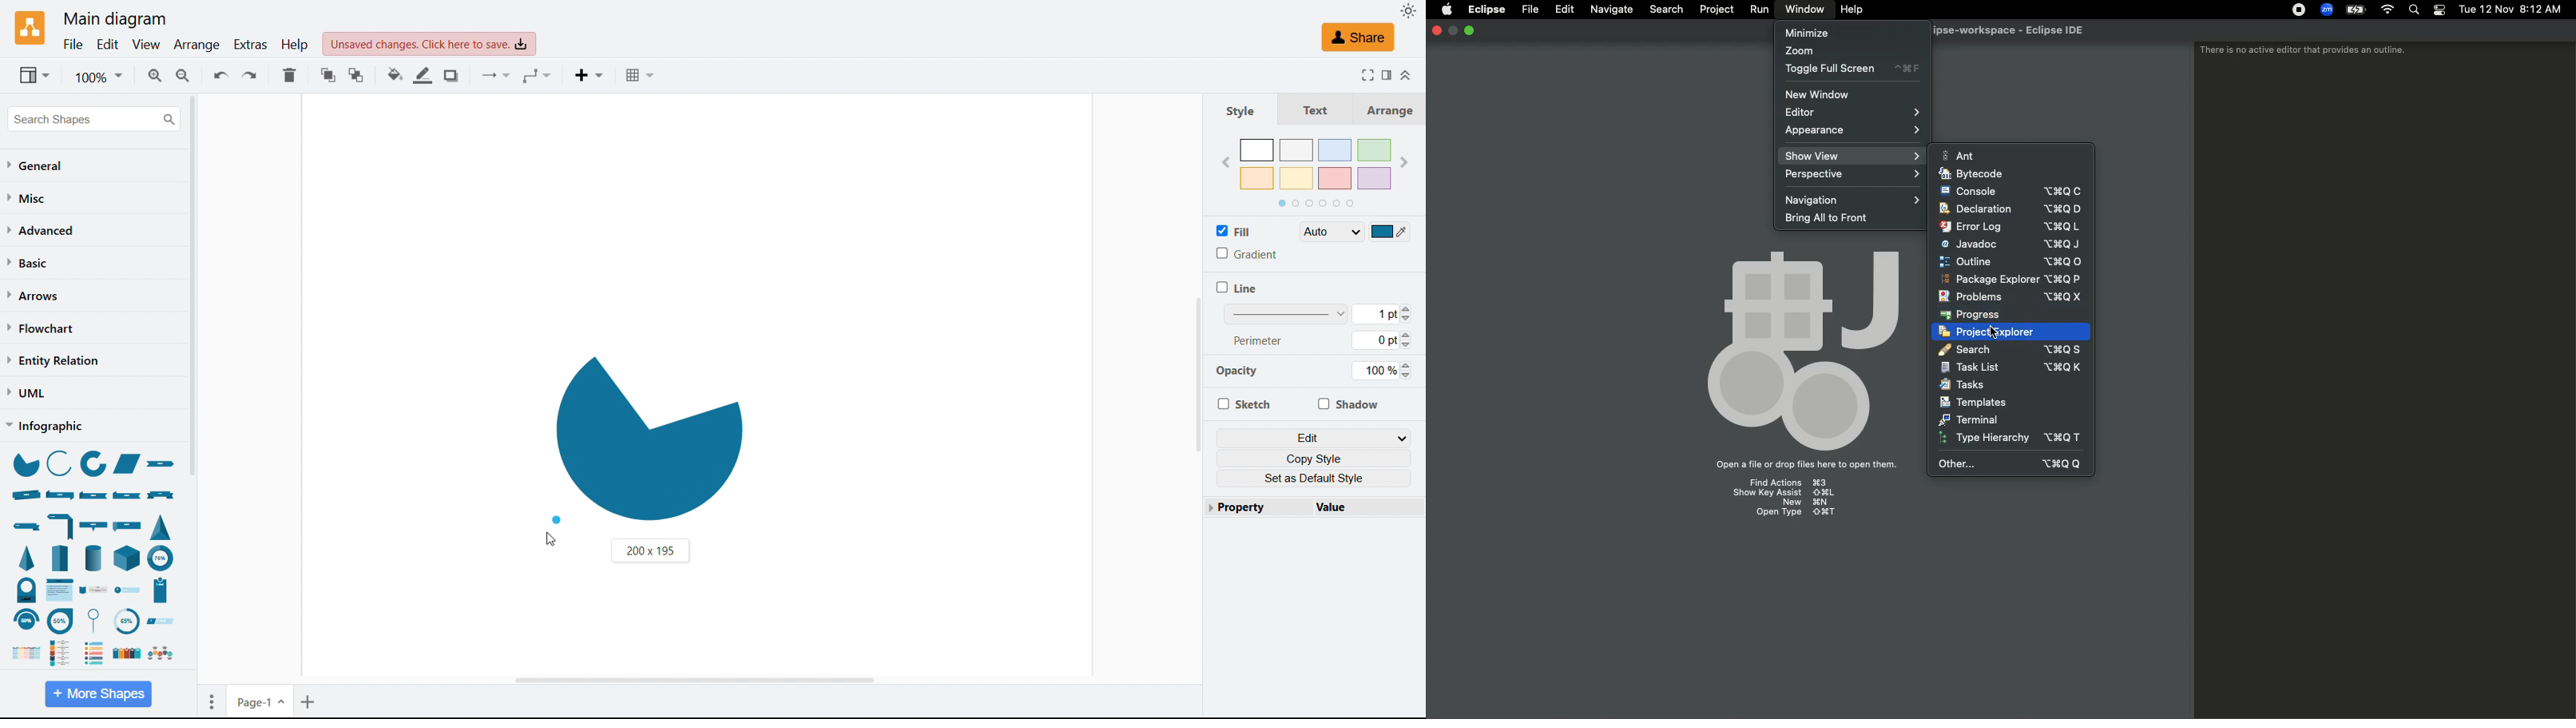 The height and width of the screenshot is (728, 2576). Describe the element at coordinates (98, 693) in the screenshot. I see `More shapes ` at that location.